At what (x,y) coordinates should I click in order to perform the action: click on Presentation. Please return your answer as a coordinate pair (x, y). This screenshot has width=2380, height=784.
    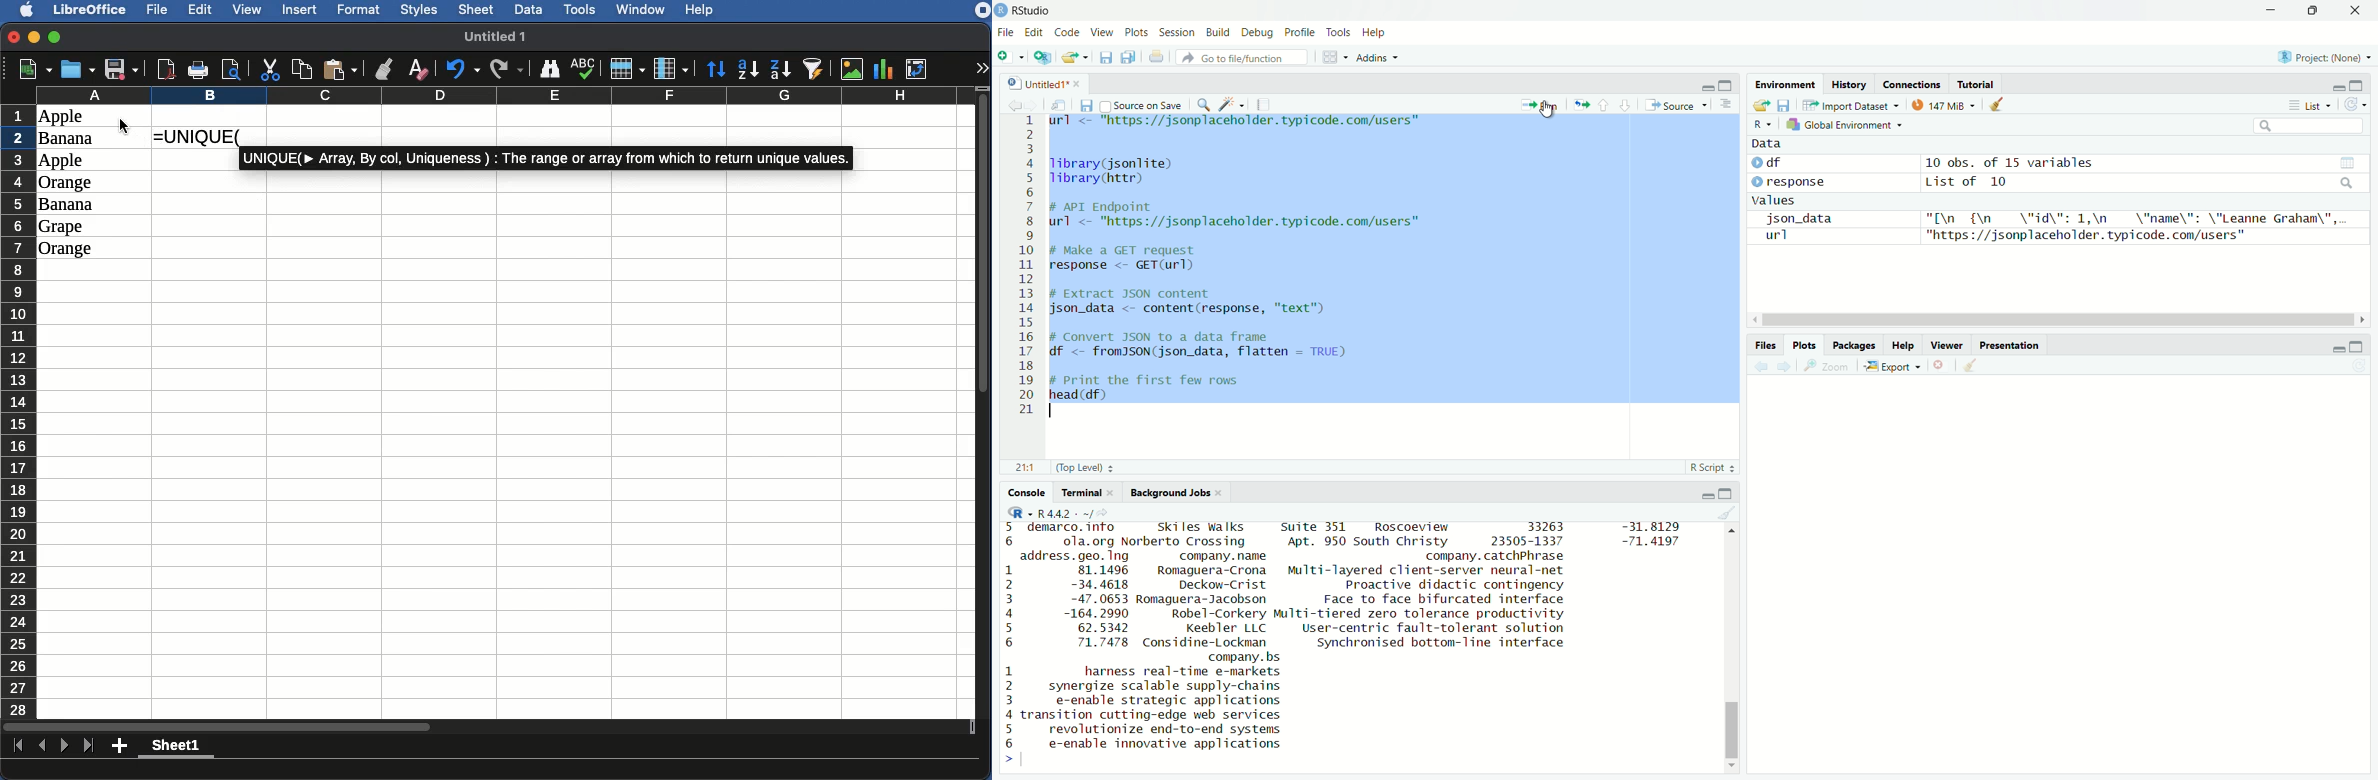
    Looking at the image, I should click on (2012, 346).